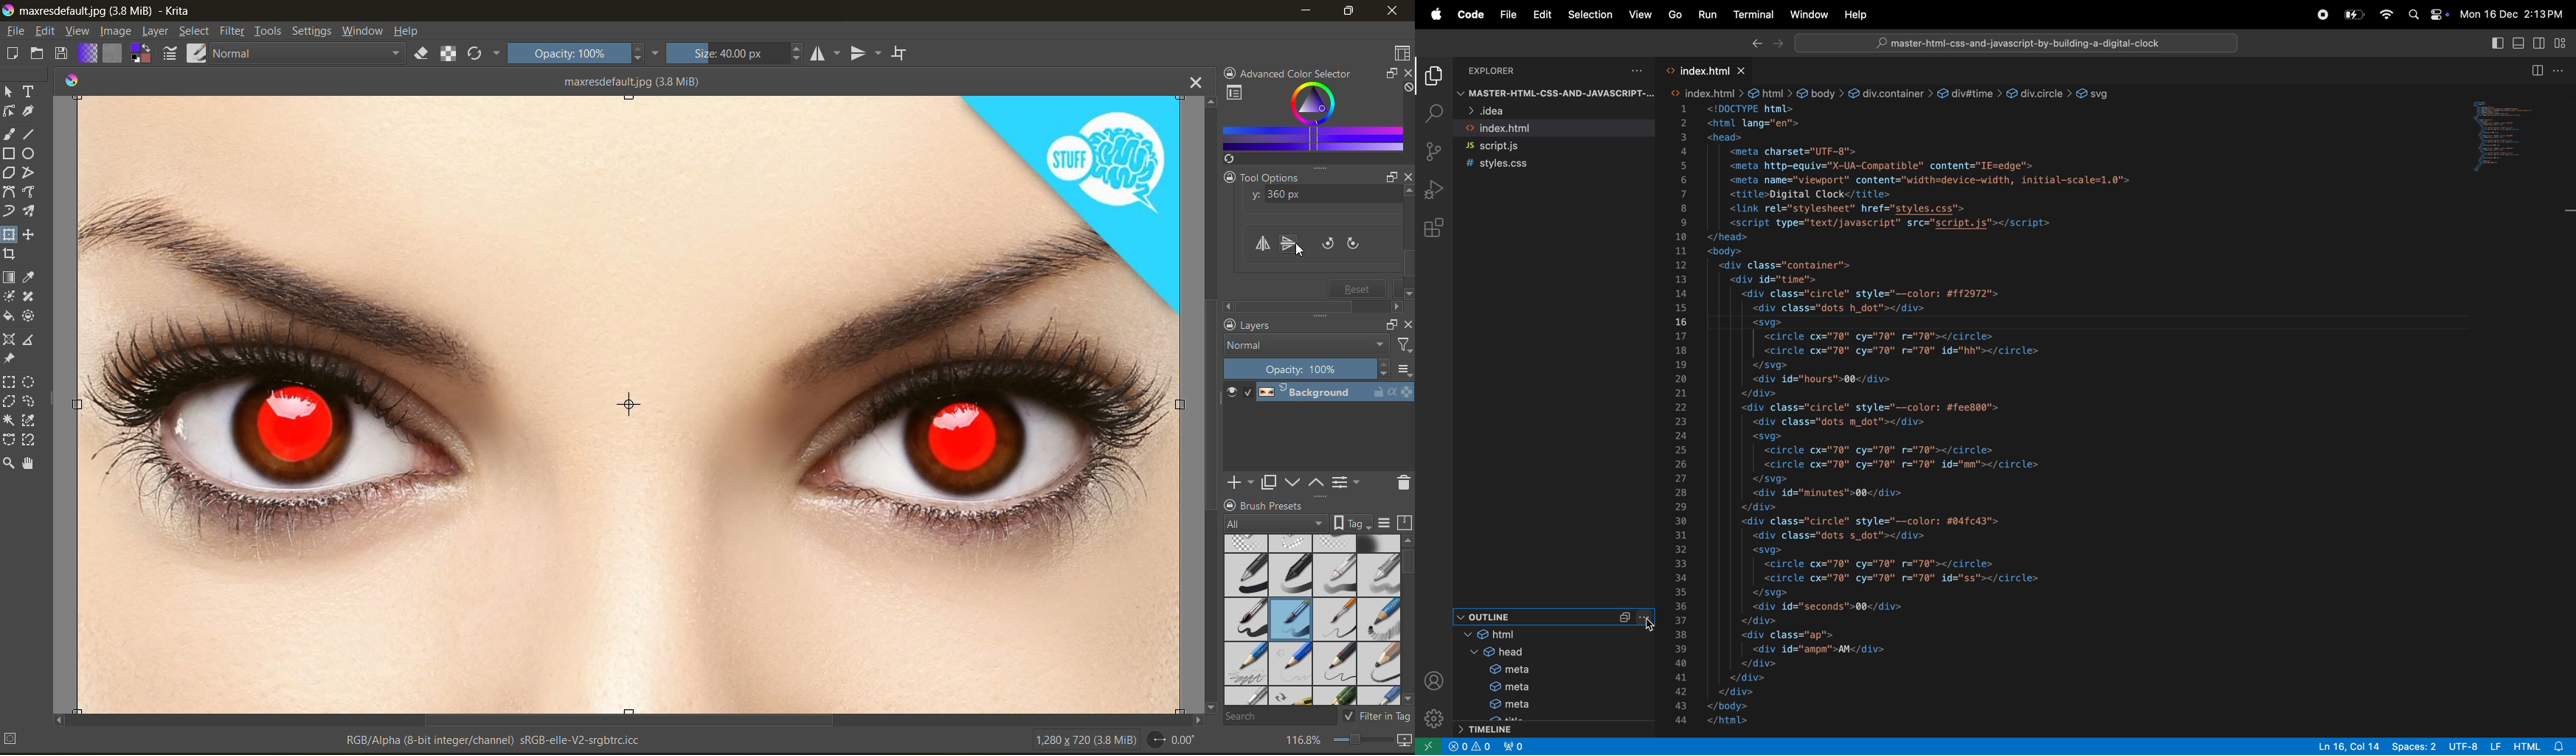 The image size is (2576, 756). I want to click on lock docker, so click(1232, 74).